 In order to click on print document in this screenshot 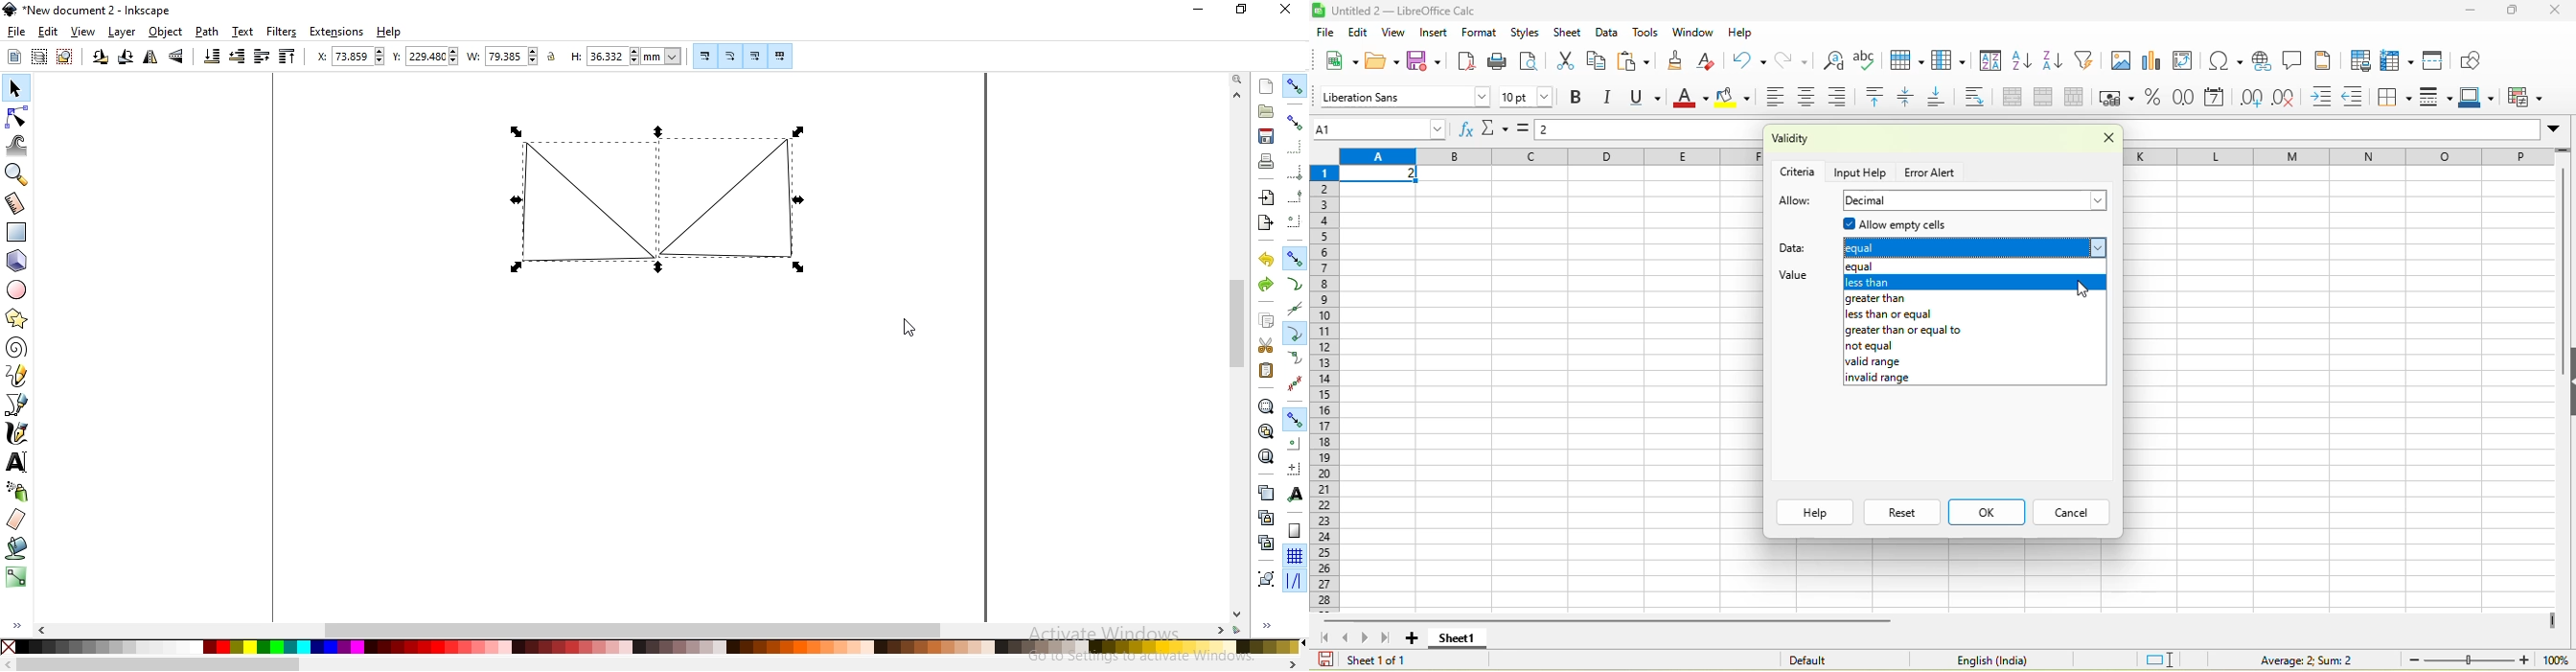, I will do `click(1268, 161)`.